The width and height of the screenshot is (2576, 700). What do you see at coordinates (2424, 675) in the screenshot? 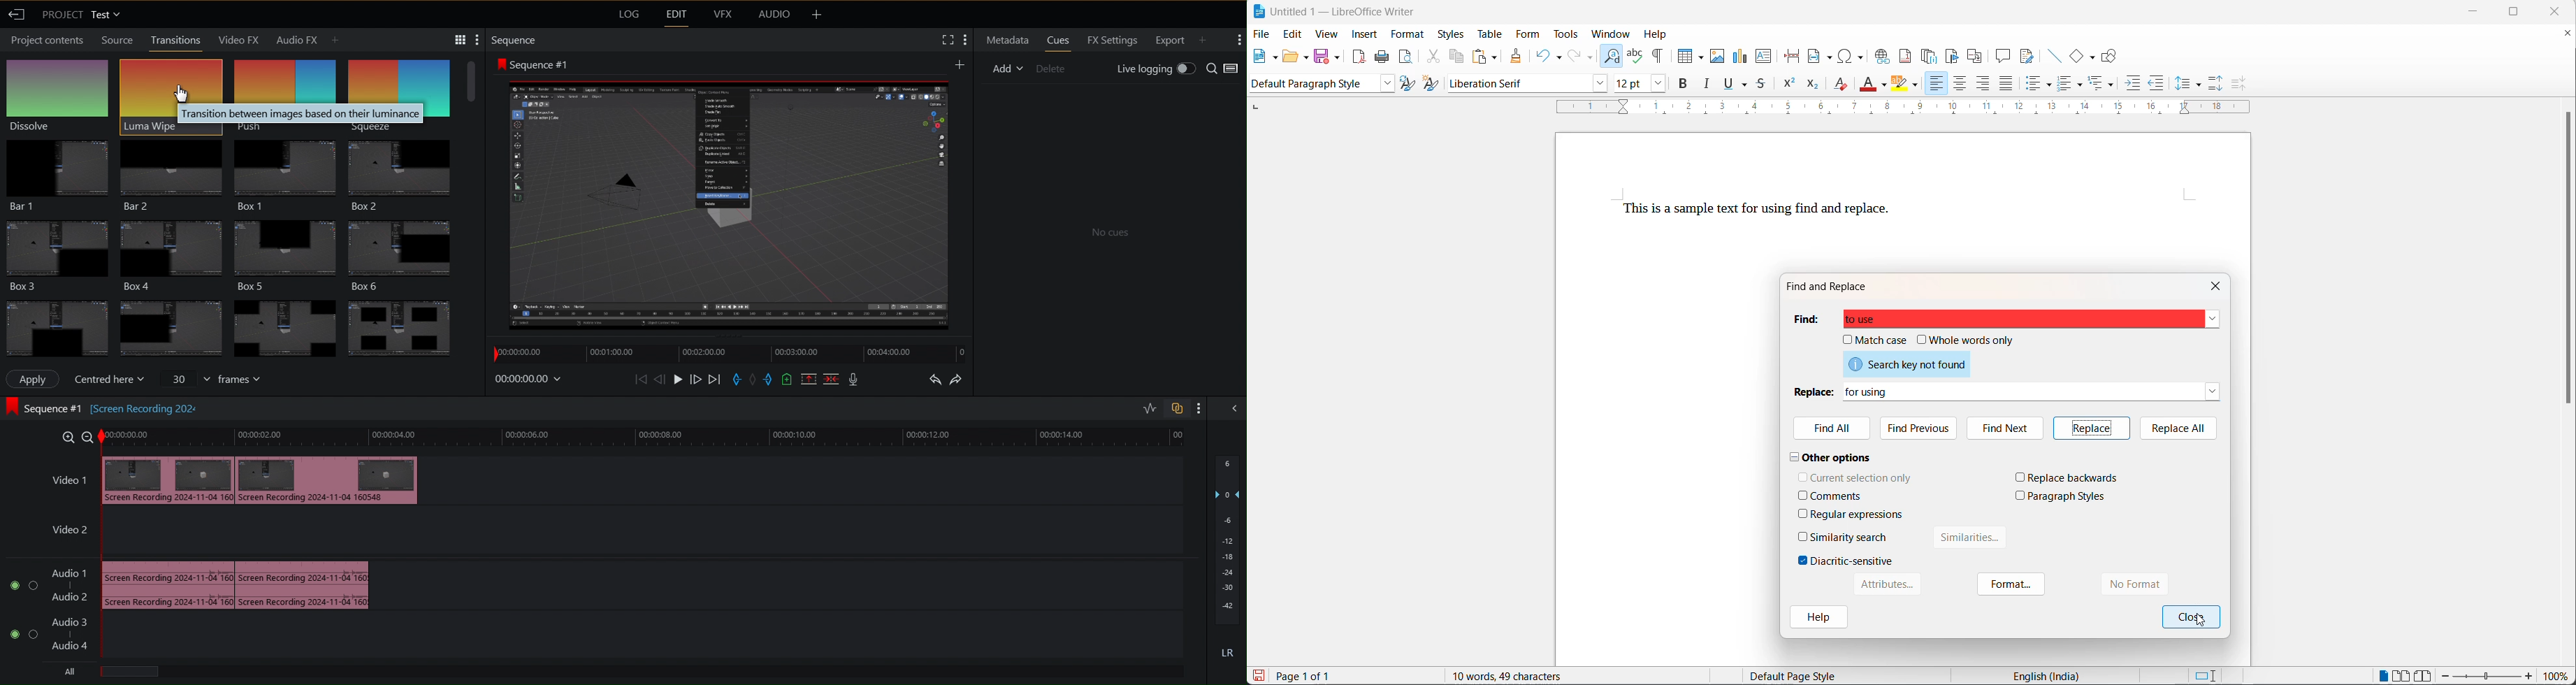
I see `book view` at bounding box center [2424, 675].